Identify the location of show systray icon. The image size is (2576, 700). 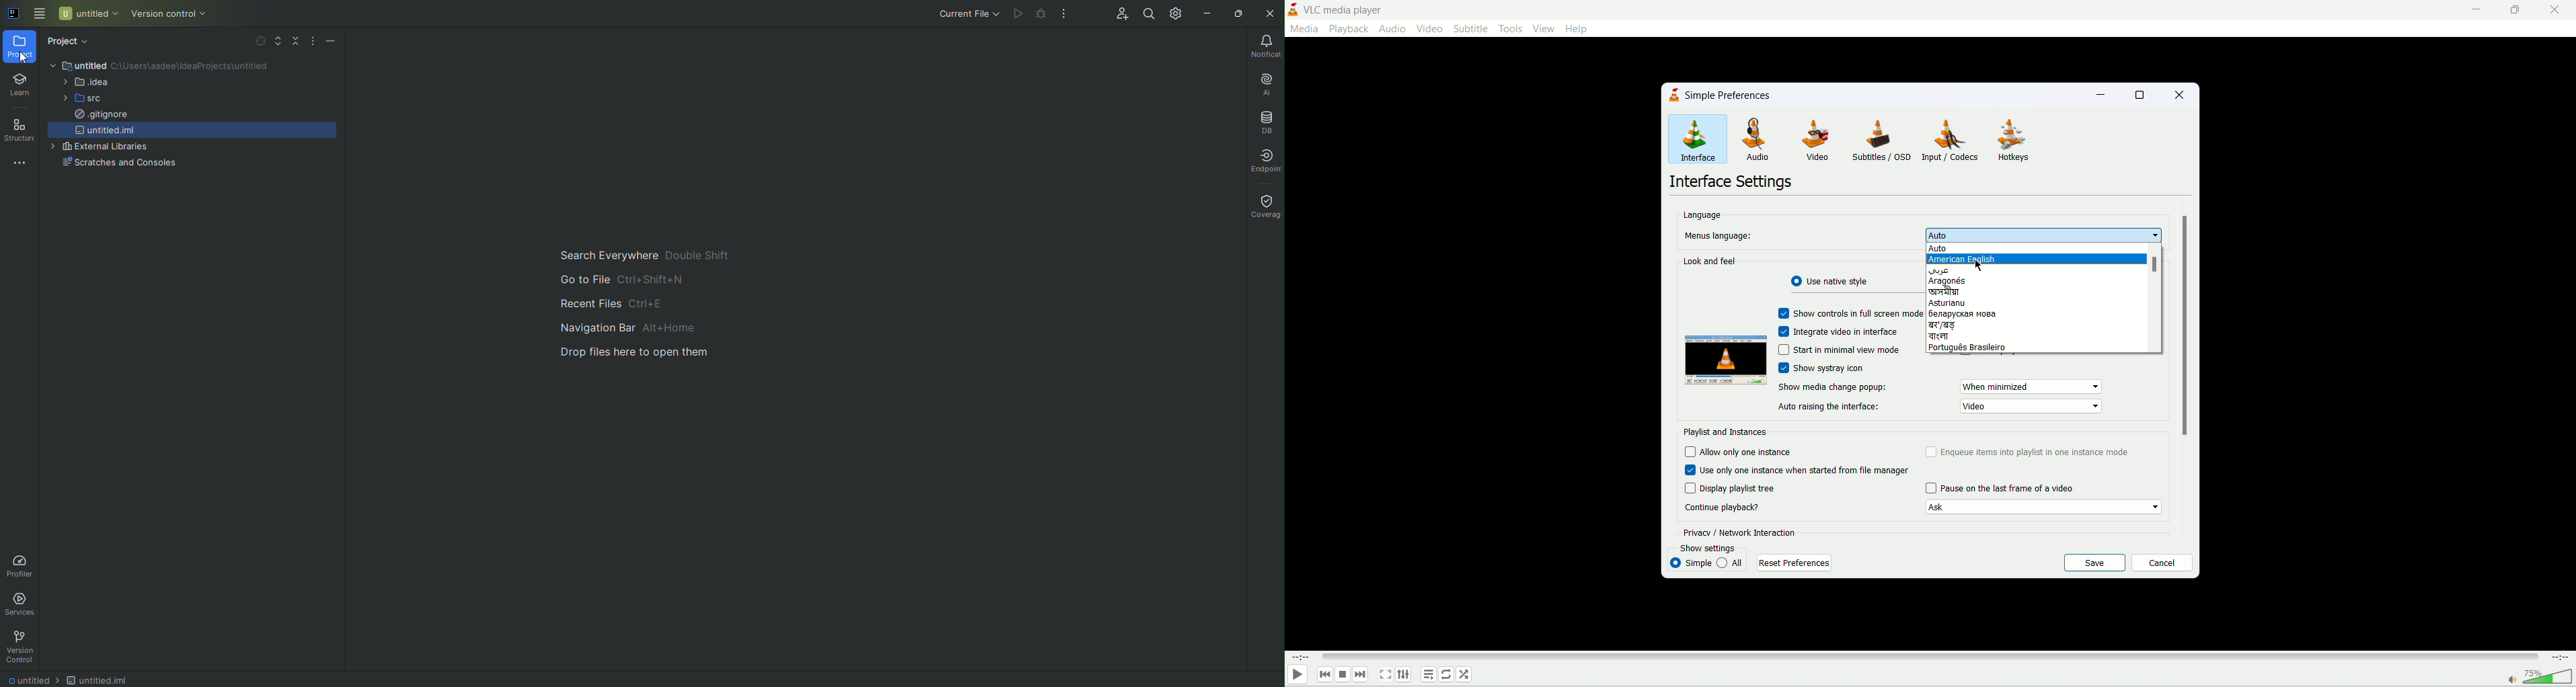
(1838, 368).